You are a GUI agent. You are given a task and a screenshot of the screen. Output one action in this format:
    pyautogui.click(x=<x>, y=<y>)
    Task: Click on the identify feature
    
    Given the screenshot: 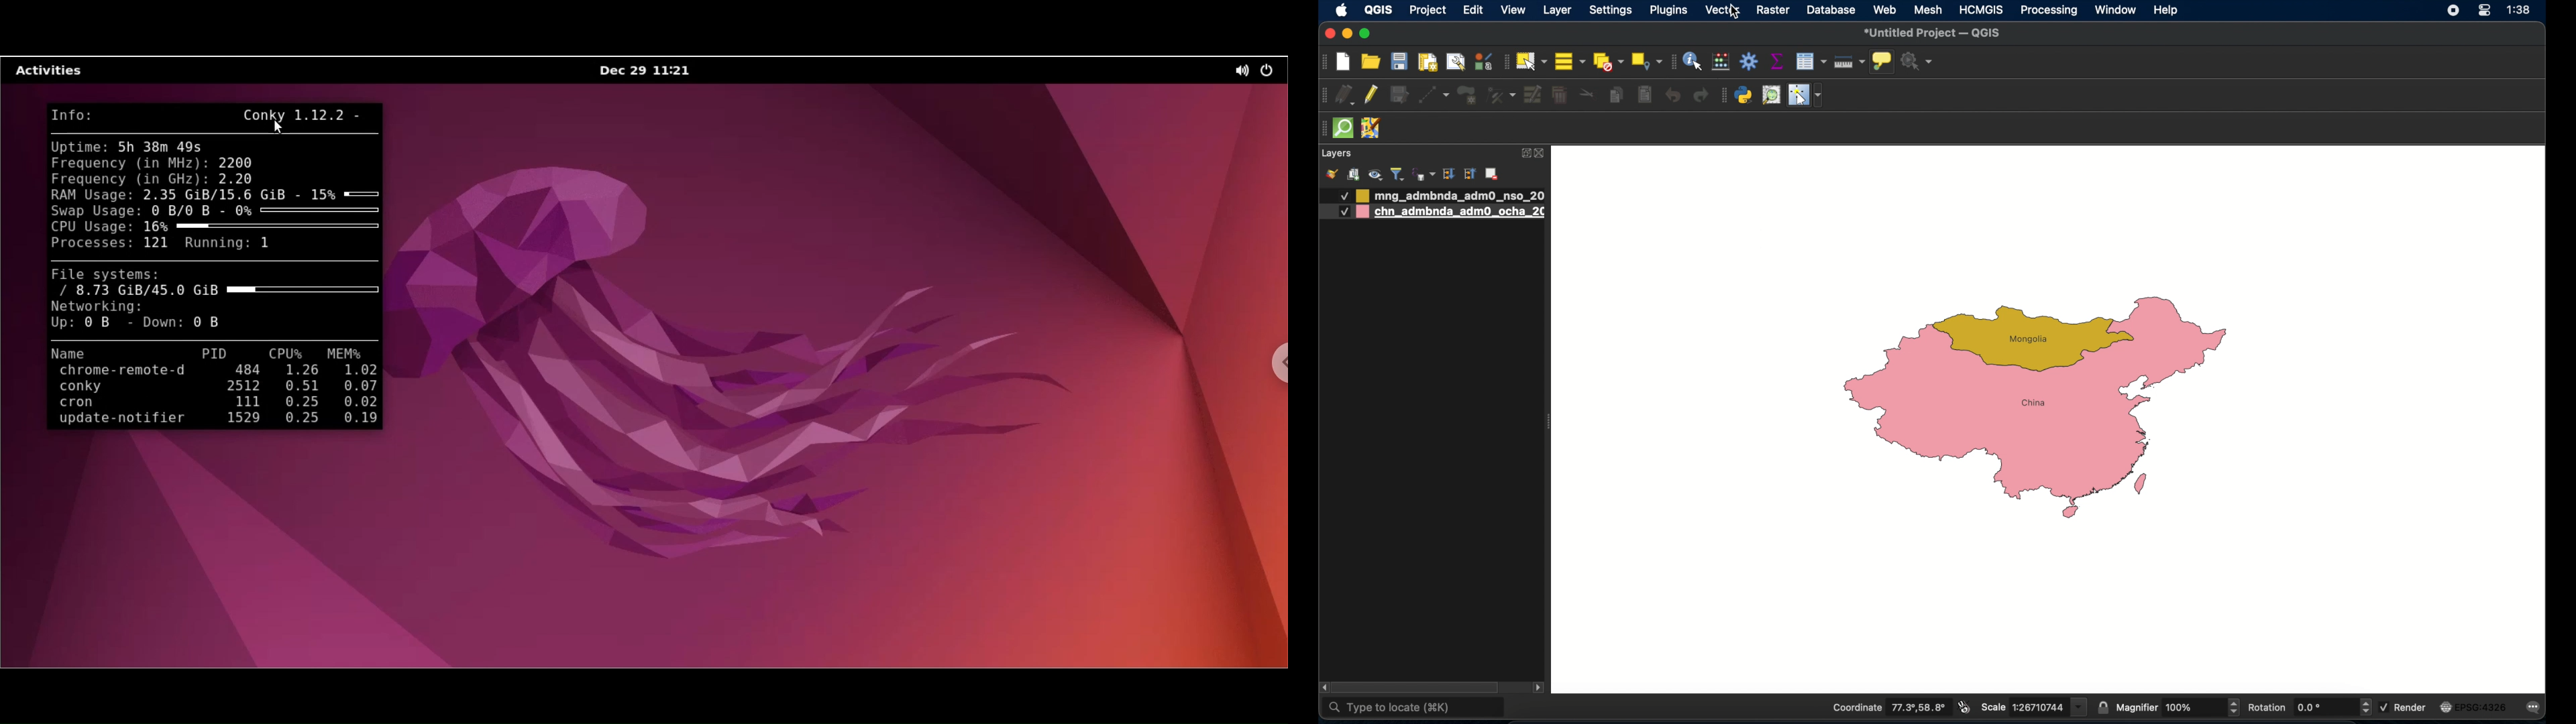 What is the action you would take?
    pyautogui.click(x=1692, y=61)
    